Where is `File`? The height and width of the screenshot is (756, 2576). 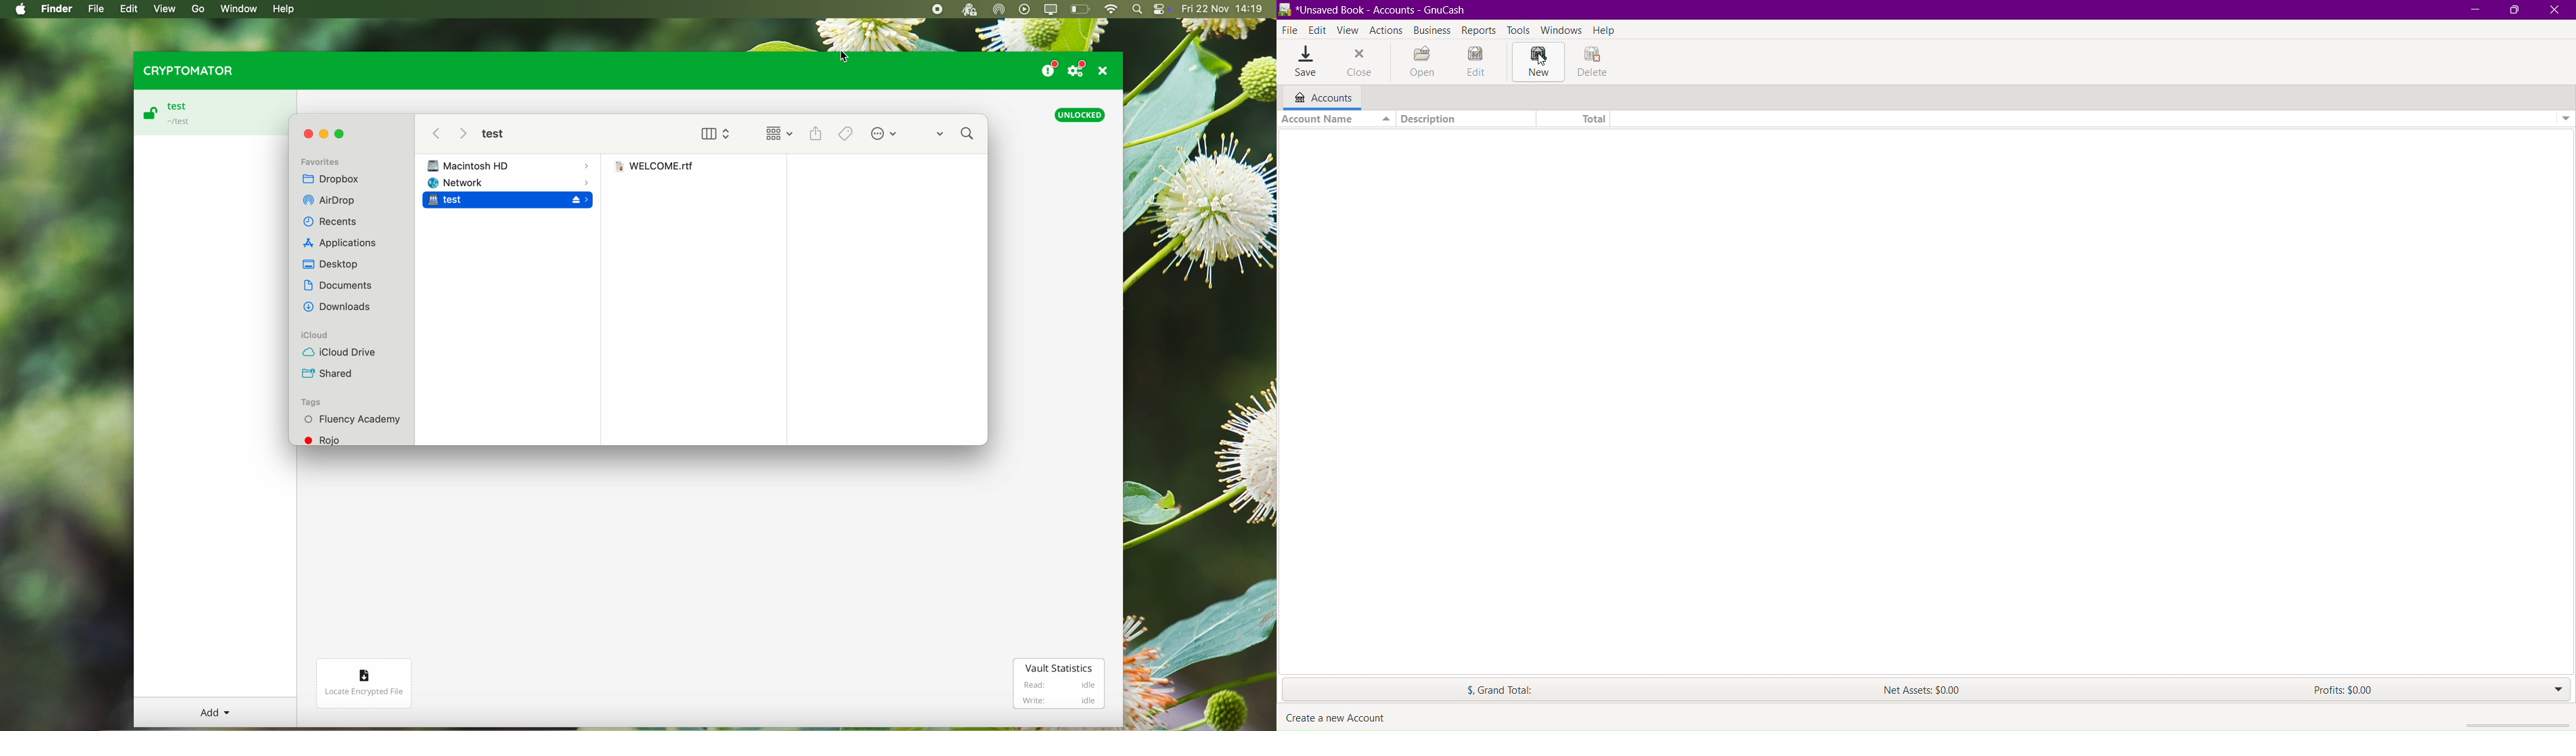 File is located at coordinates (97, 9).